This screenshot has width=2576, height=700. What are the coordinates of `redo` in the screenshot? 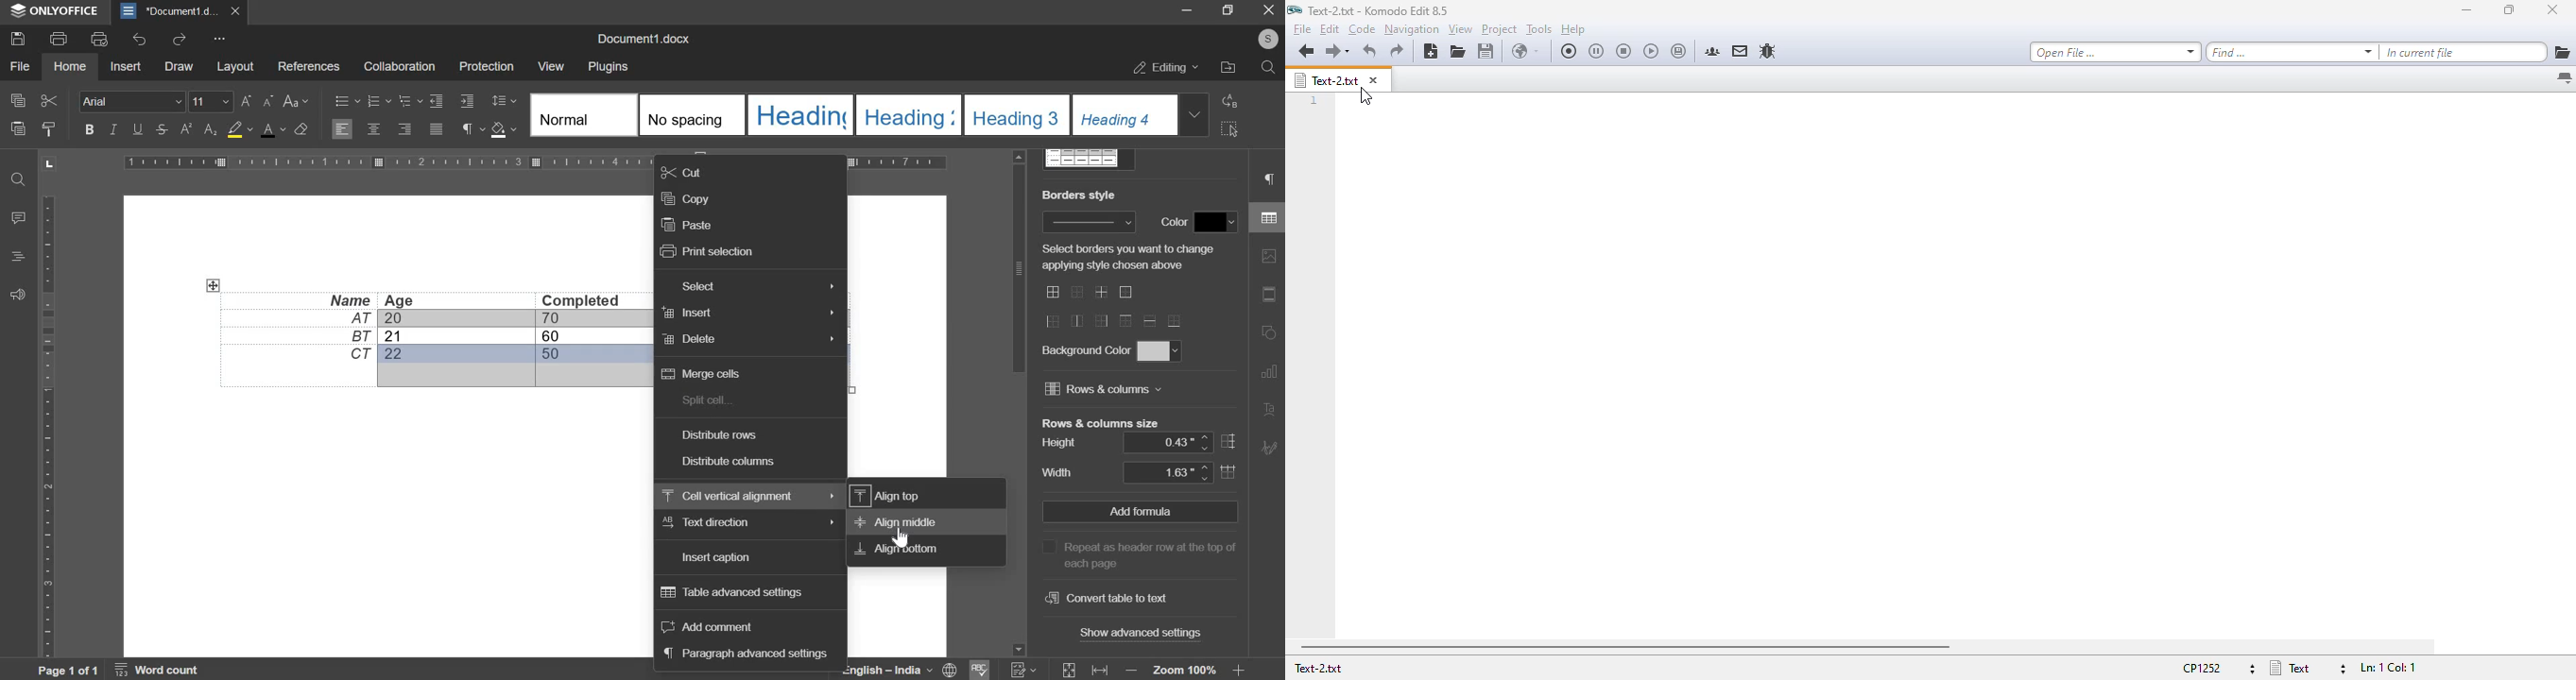 It's located at (180, 41).